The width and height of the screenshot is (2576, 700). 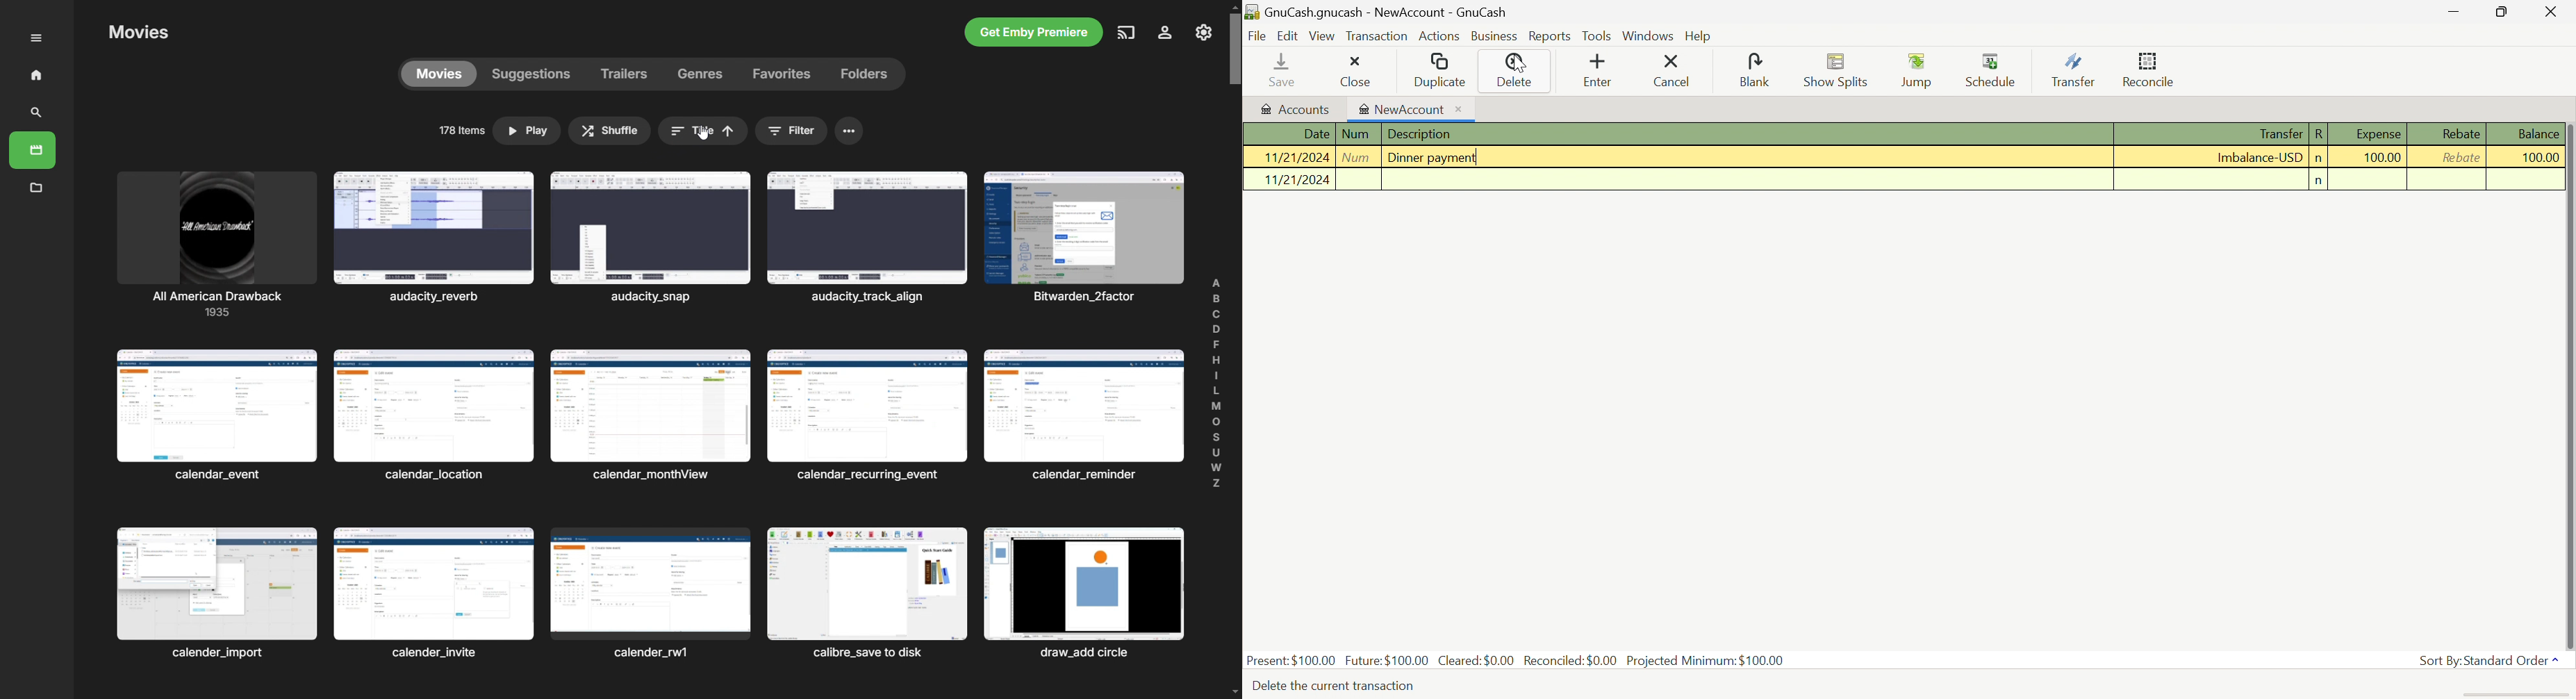 I want to click on Business, so click(x=1496, y=37).